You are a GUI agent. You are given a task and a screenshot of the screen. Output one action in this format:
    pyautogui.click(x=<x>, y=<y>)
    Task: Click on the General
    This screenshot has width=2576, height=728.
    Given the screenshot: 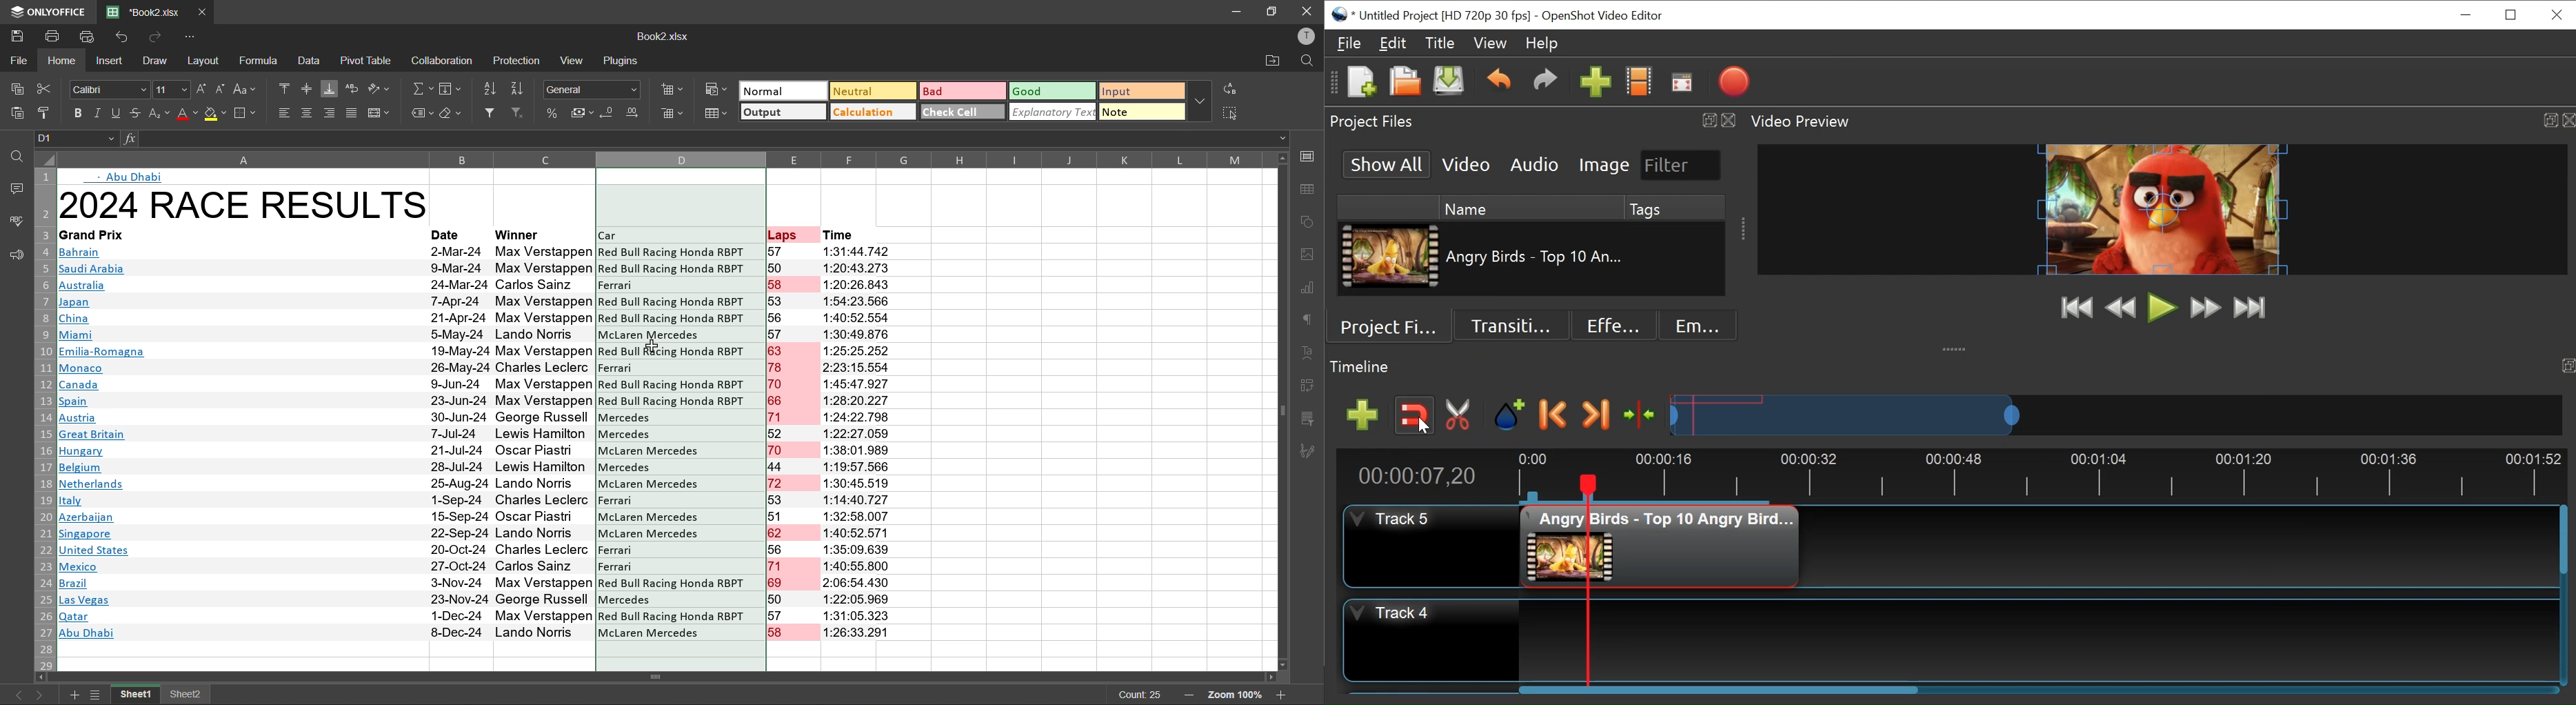 What is the action you would take?
    pyautogui.click(x=591, y=88)
    